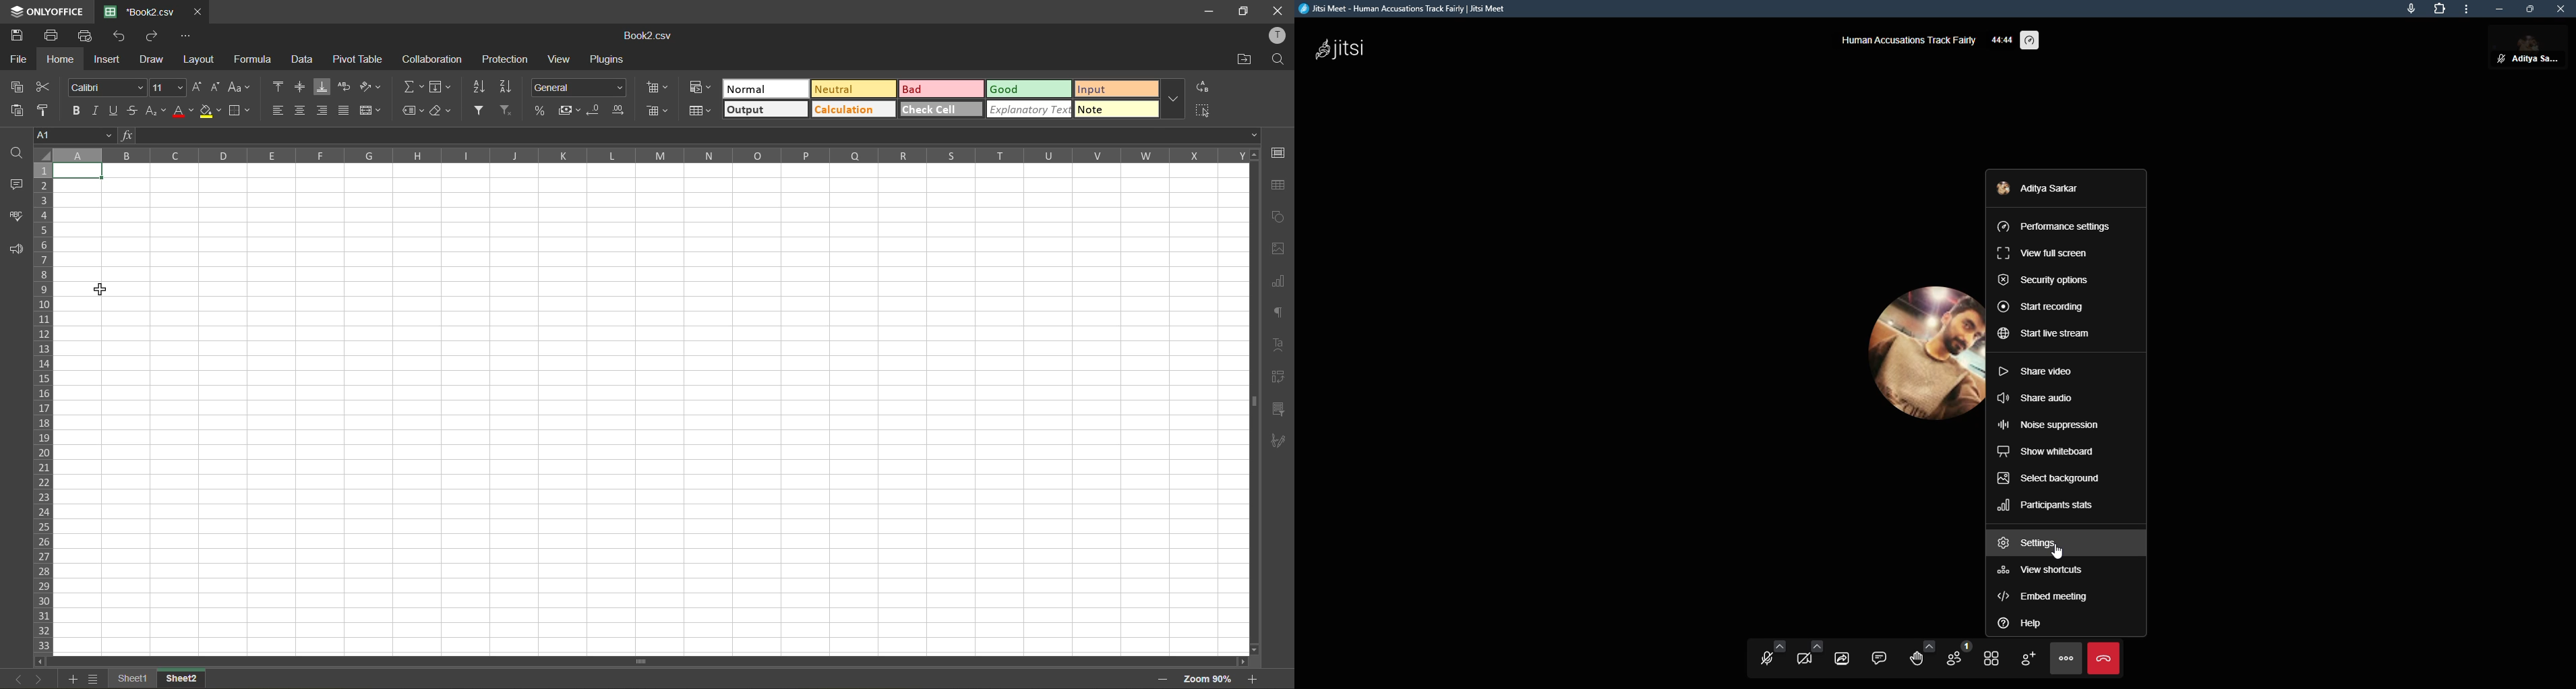 Image resolution: width=2576 pixels, height=700 pixels. What do you see at coordinates (1877, 656) in the screenshot?
I see `chat` at bounding box center [1877, 656].